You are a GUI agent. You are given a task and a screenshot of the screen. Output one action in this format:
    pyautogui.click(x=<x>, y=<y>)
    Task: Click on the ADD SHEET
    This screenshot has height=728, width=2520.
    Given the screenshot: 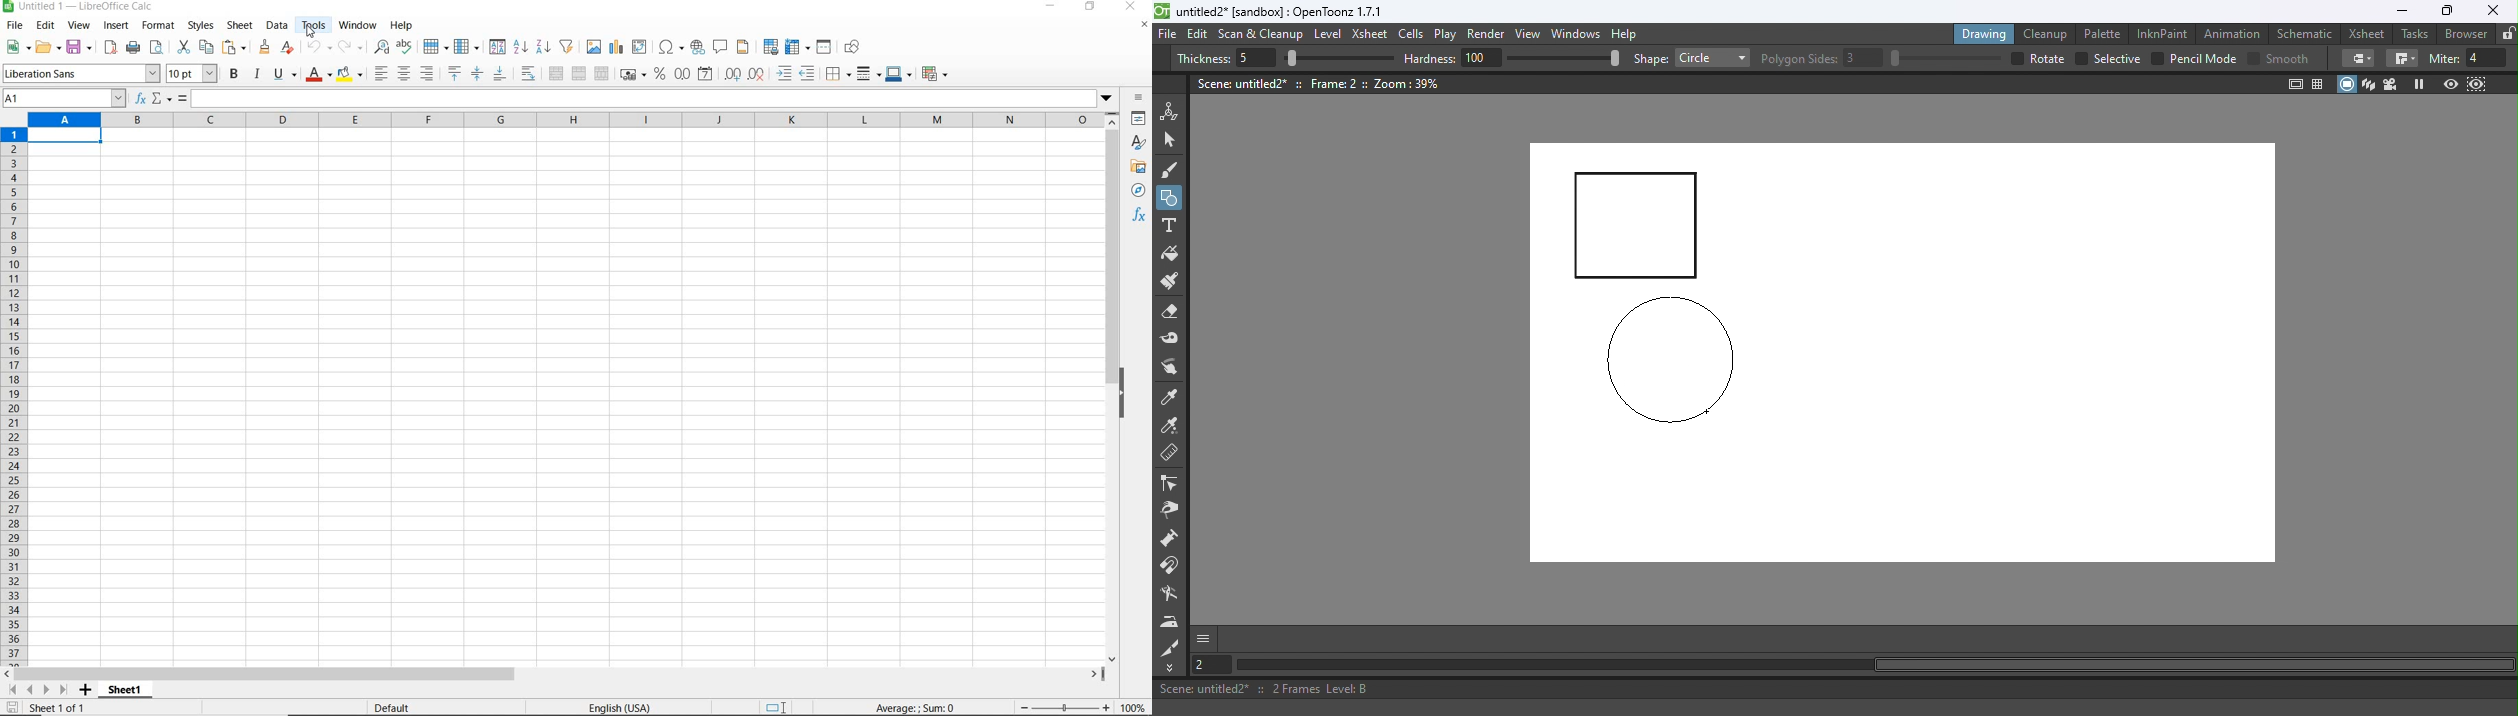 What is the action you would take?
    pyautogui.click(x=85, y=690)
    